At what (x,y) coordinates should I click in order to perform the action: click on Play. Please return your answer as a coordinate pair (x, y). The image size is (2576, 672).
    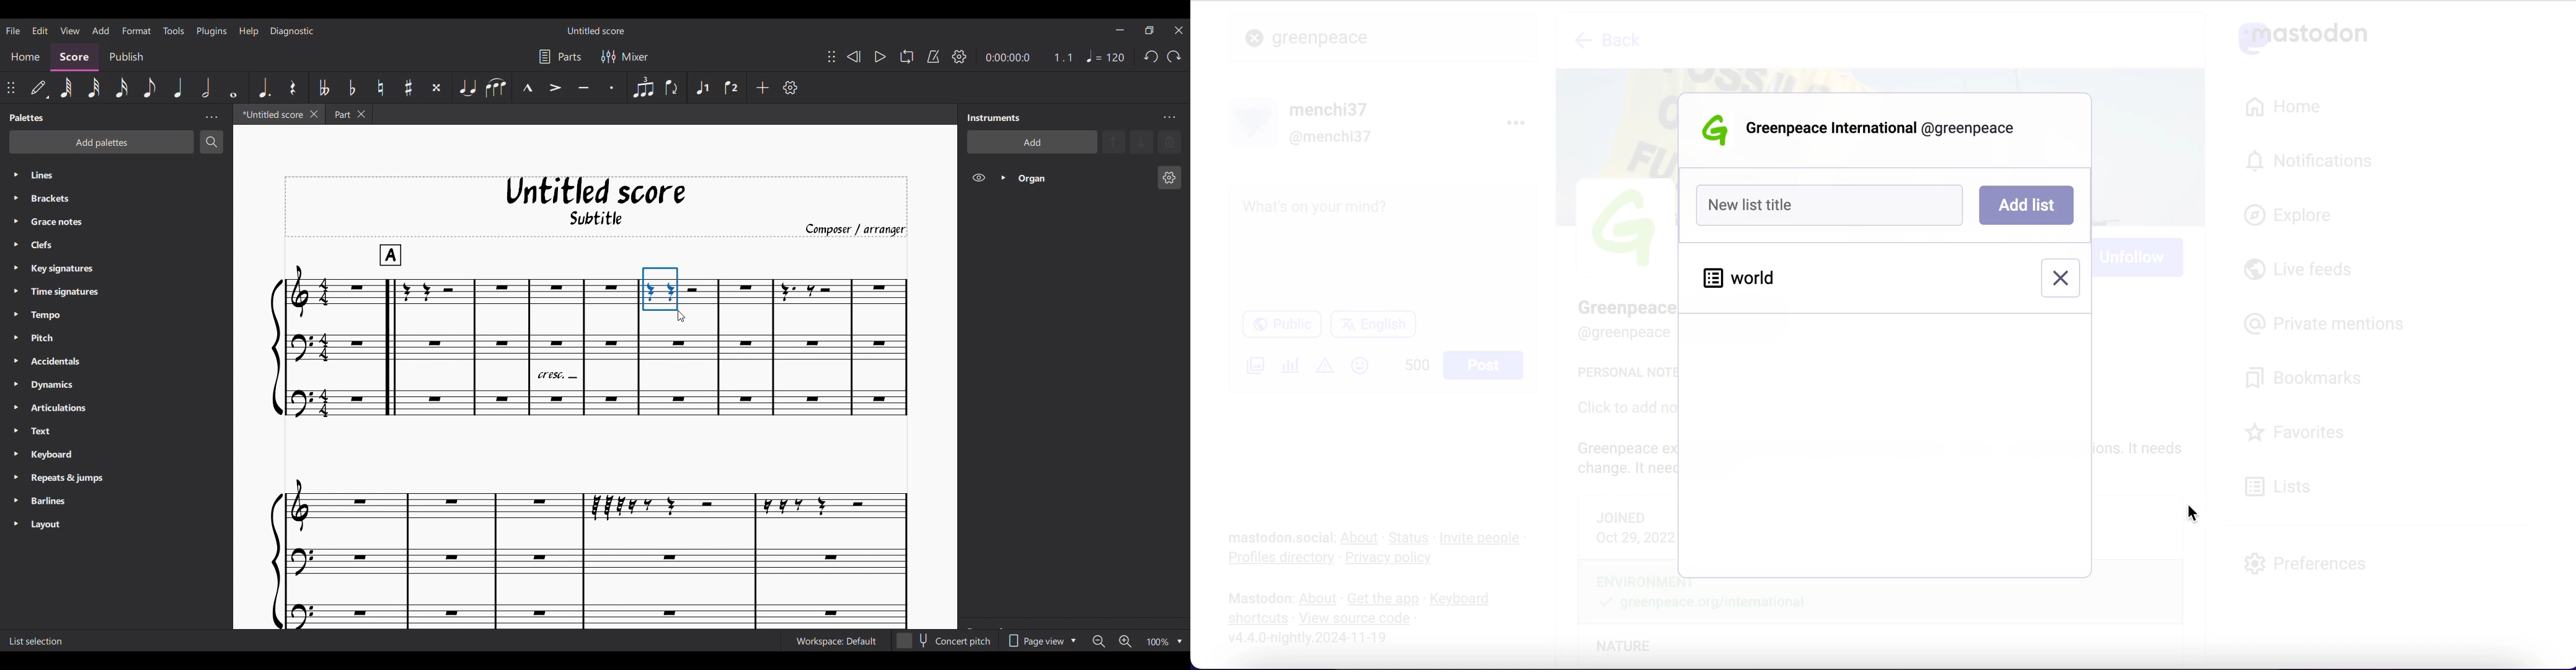
    Looking at the image, I should click on (880, 57).